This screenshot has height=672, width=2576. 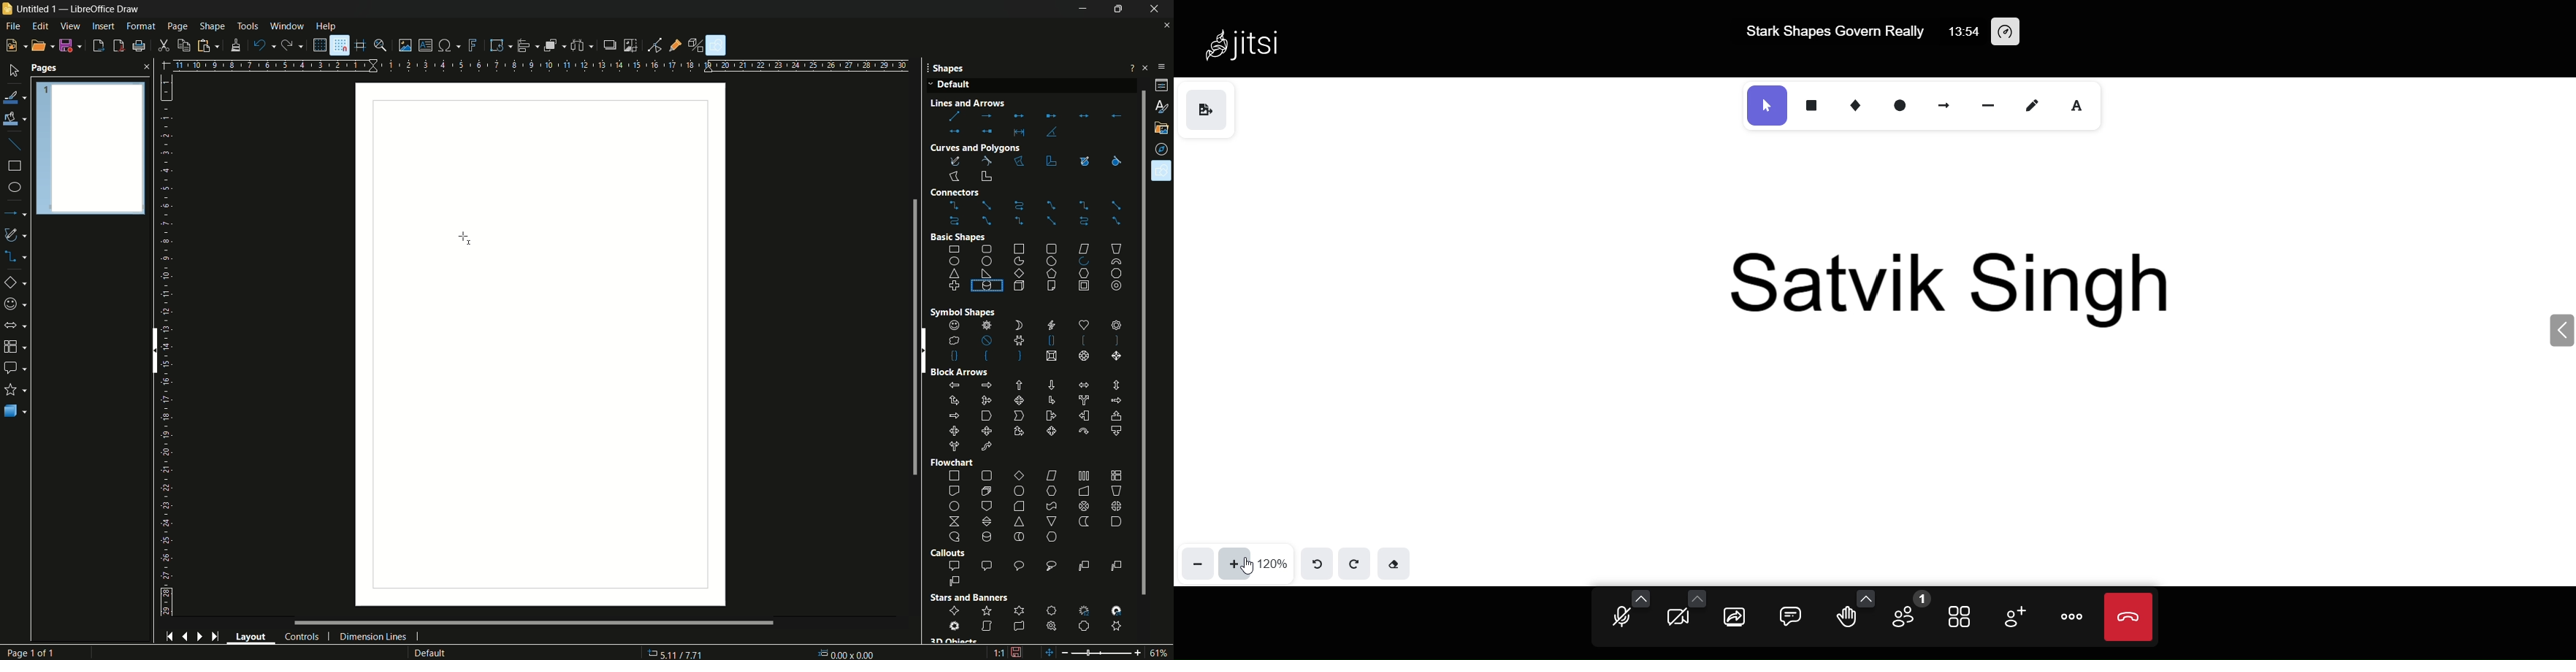 I want to click on workspace, so click(x=540, y=344).